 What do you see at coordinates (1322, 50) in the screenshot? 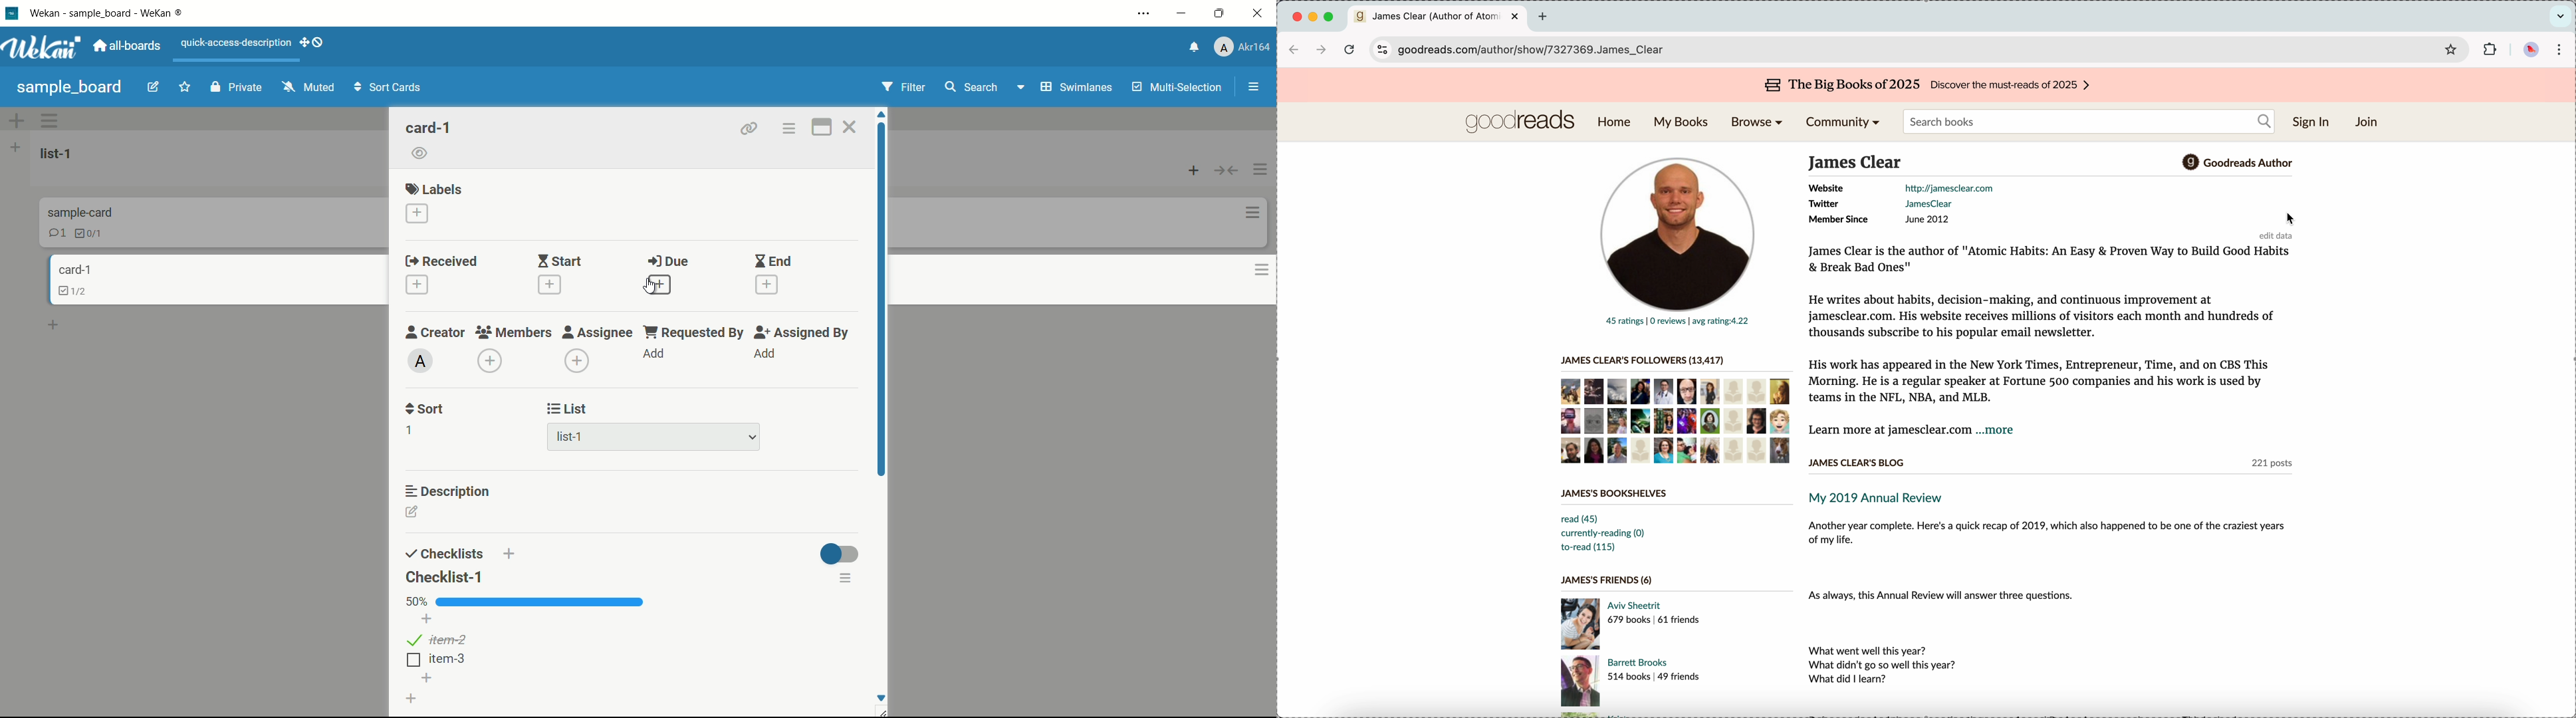
I see `foward` at bounding box center [1322, 50].